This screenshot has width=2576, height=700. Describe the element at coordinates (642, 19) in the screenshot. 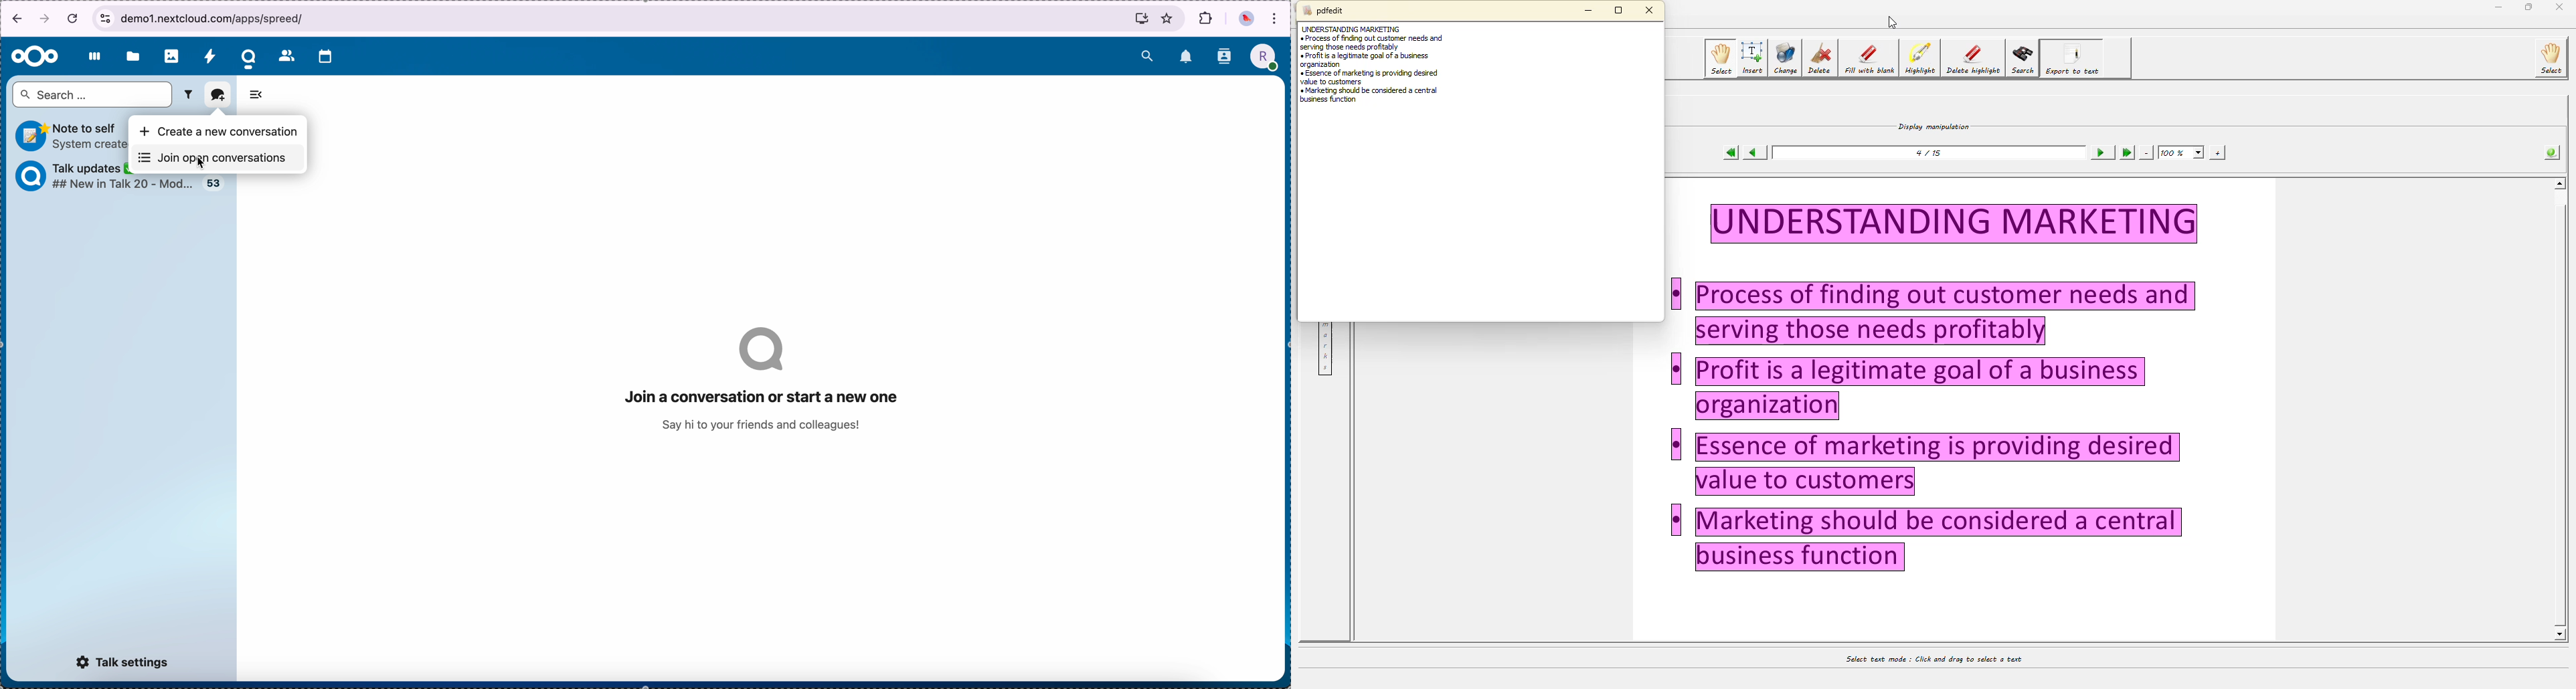

I see `browser bar` at that location.